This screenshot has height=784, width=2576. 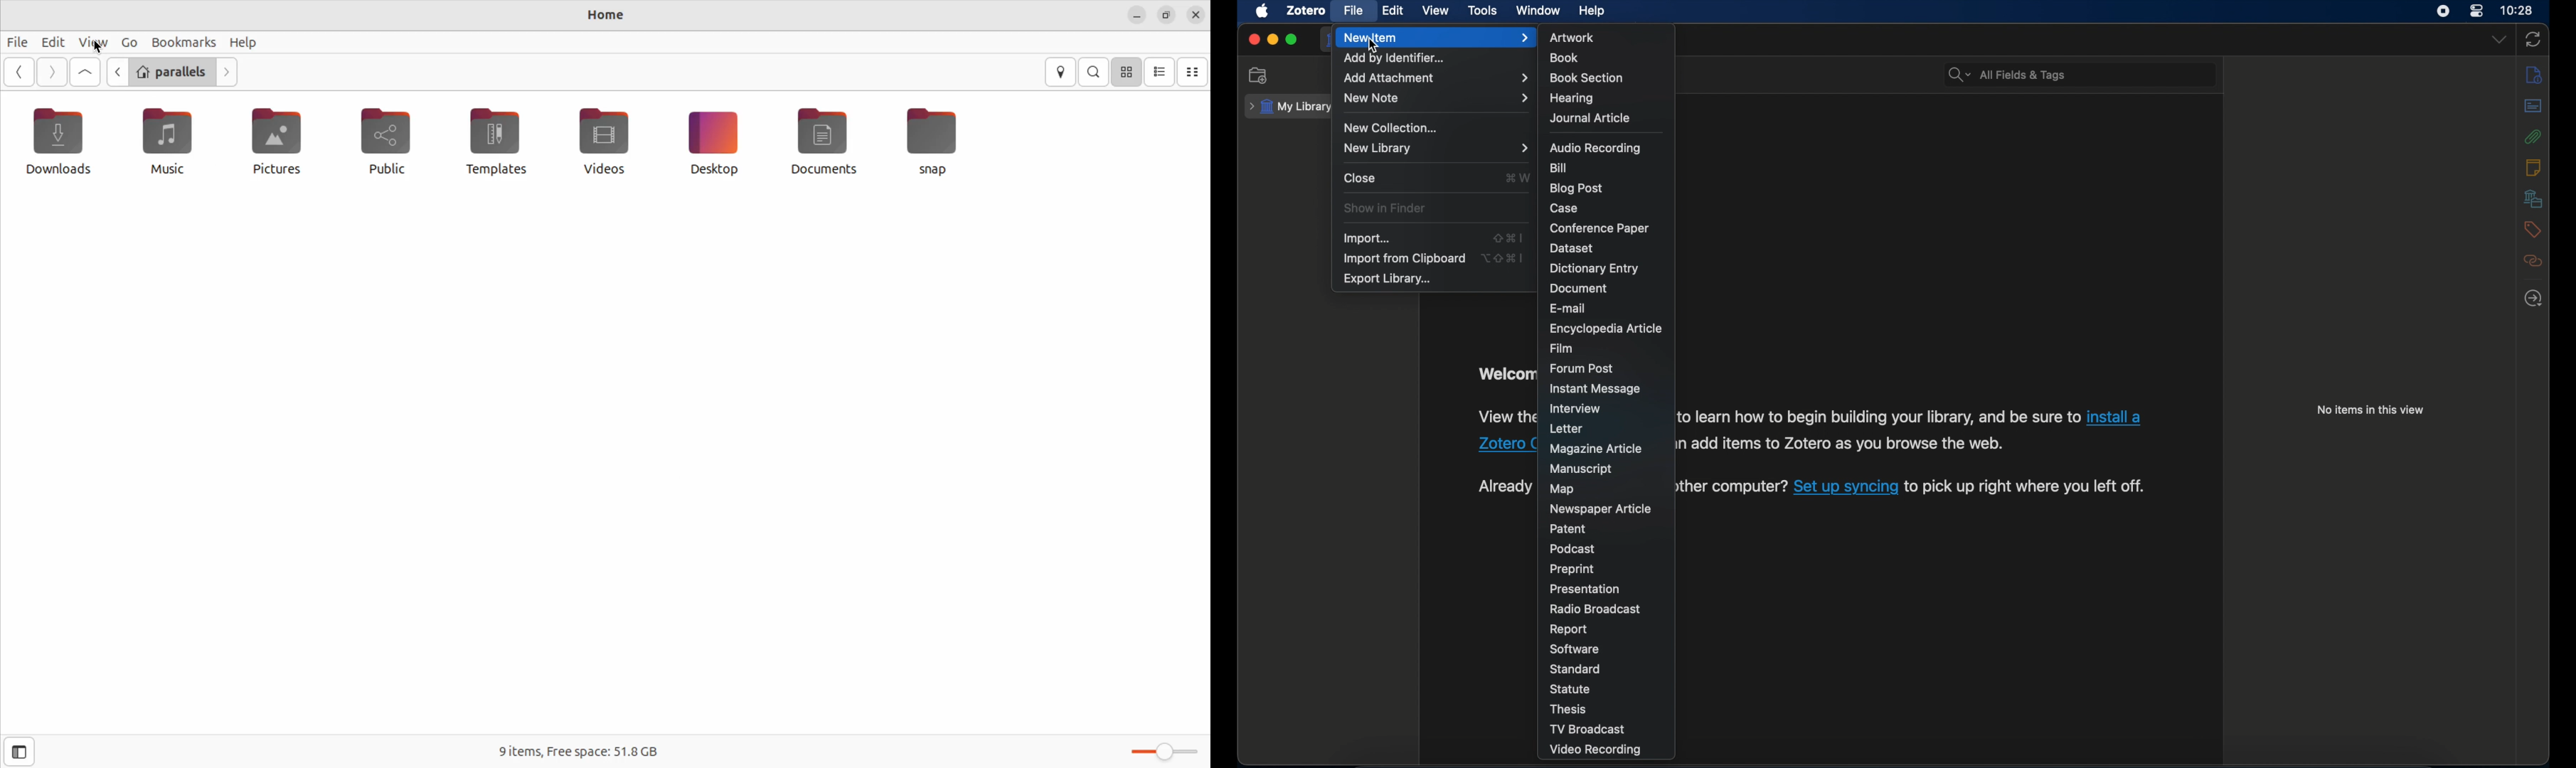 What do you see at coordinates (1568, 528) in the screenshot?
I see `patent` at bounding box center [1568, 528].